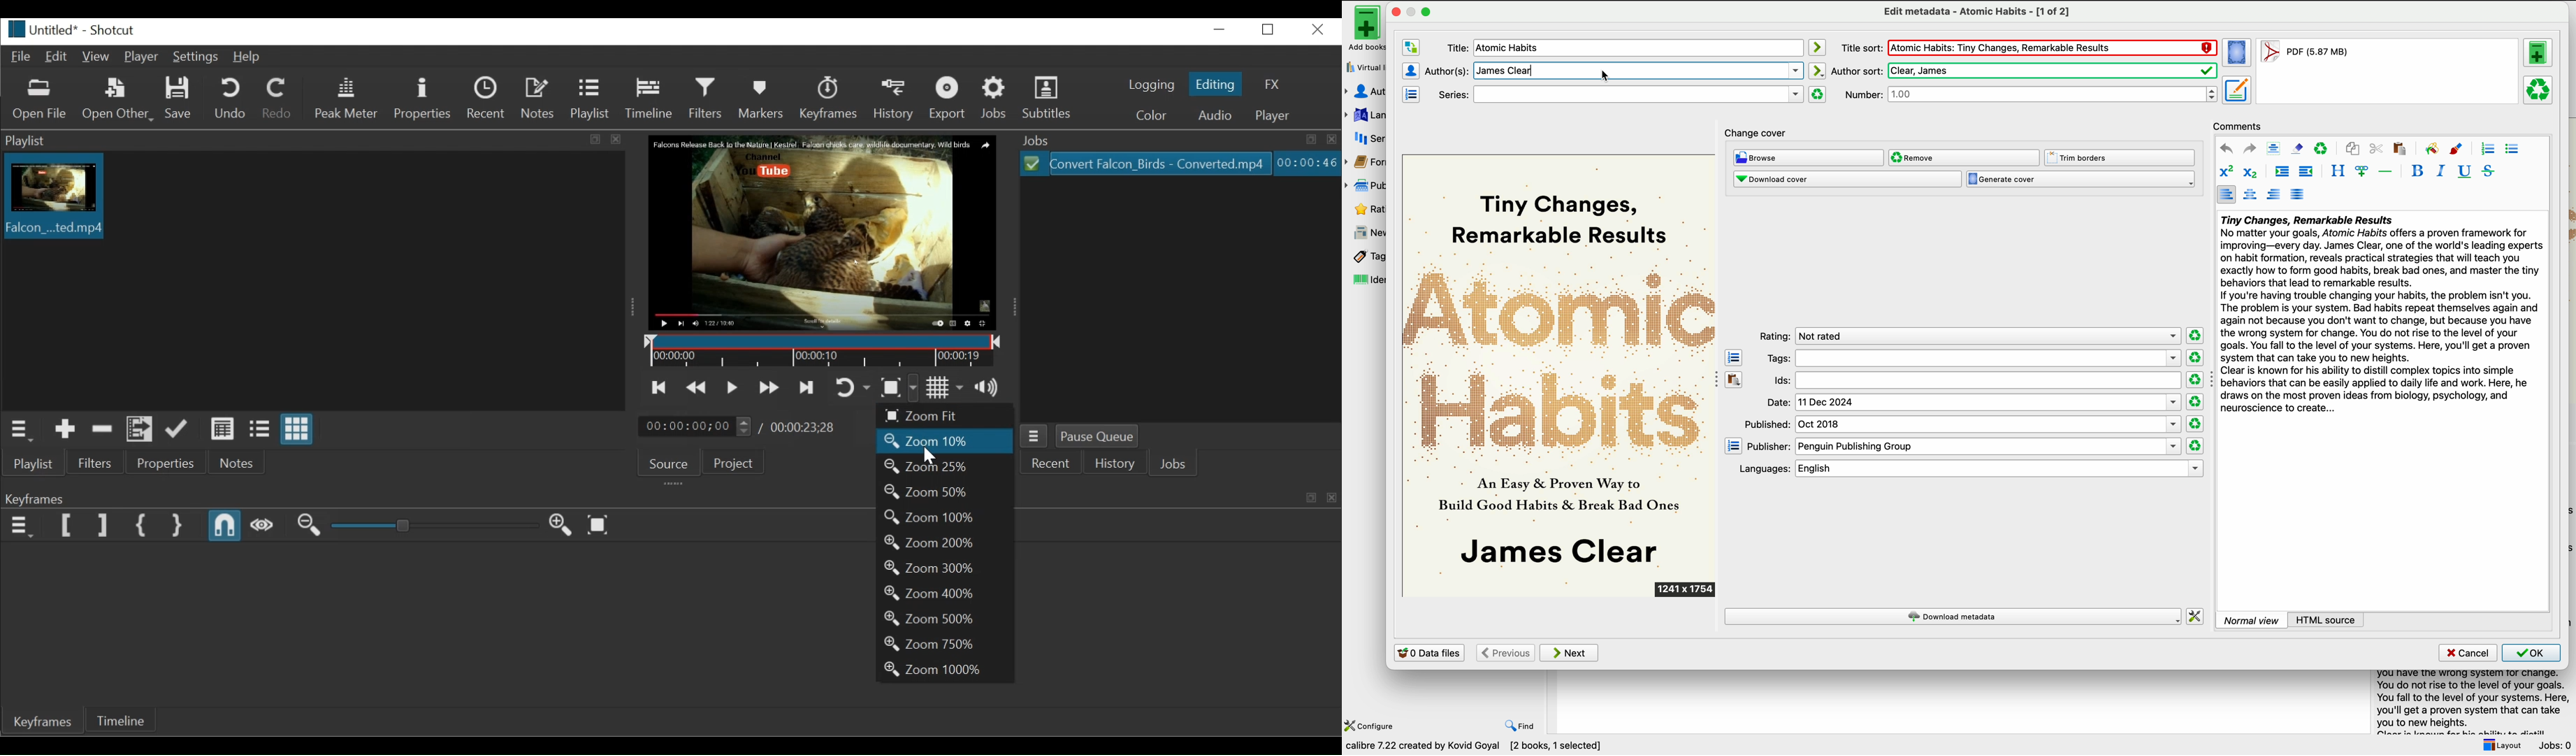 Image resolution: width=2576 pixels, height=756 pixels. What do you see at coordinates (1395, 11) in the screenshot?
I see `close` at bounding box center [1395, 11].